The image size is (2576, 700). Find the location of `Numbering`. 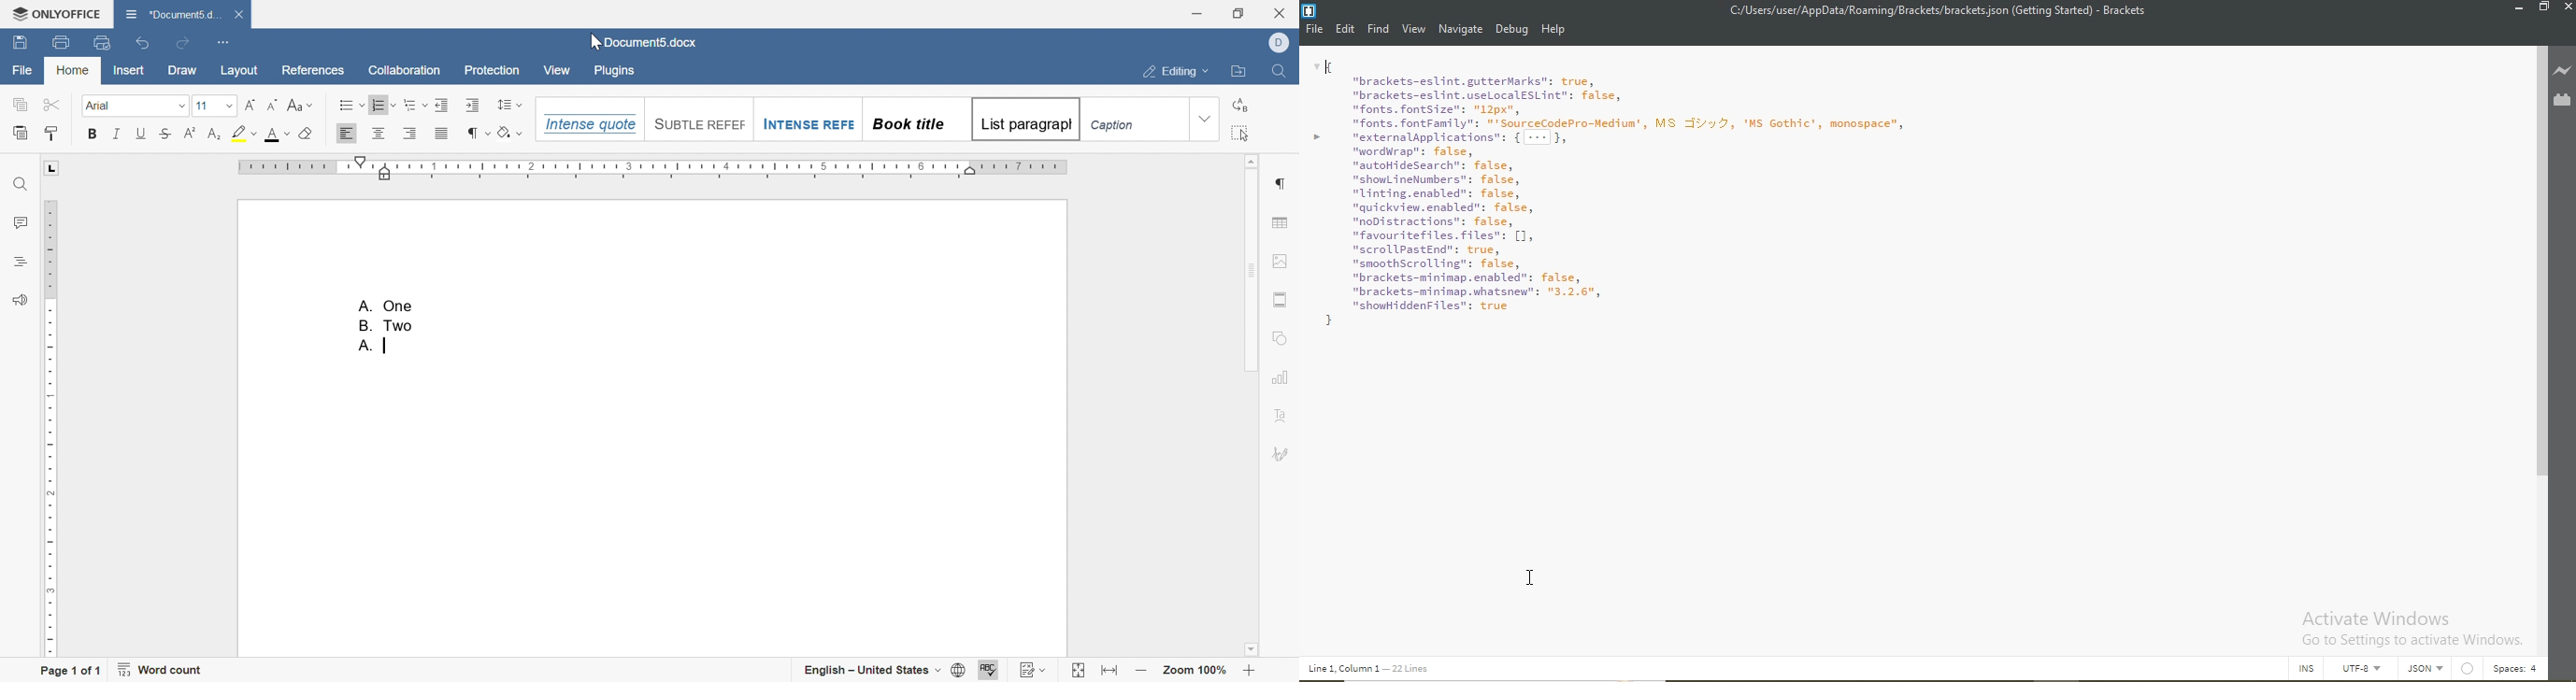

Numbering is located at coordinates (384, 104).